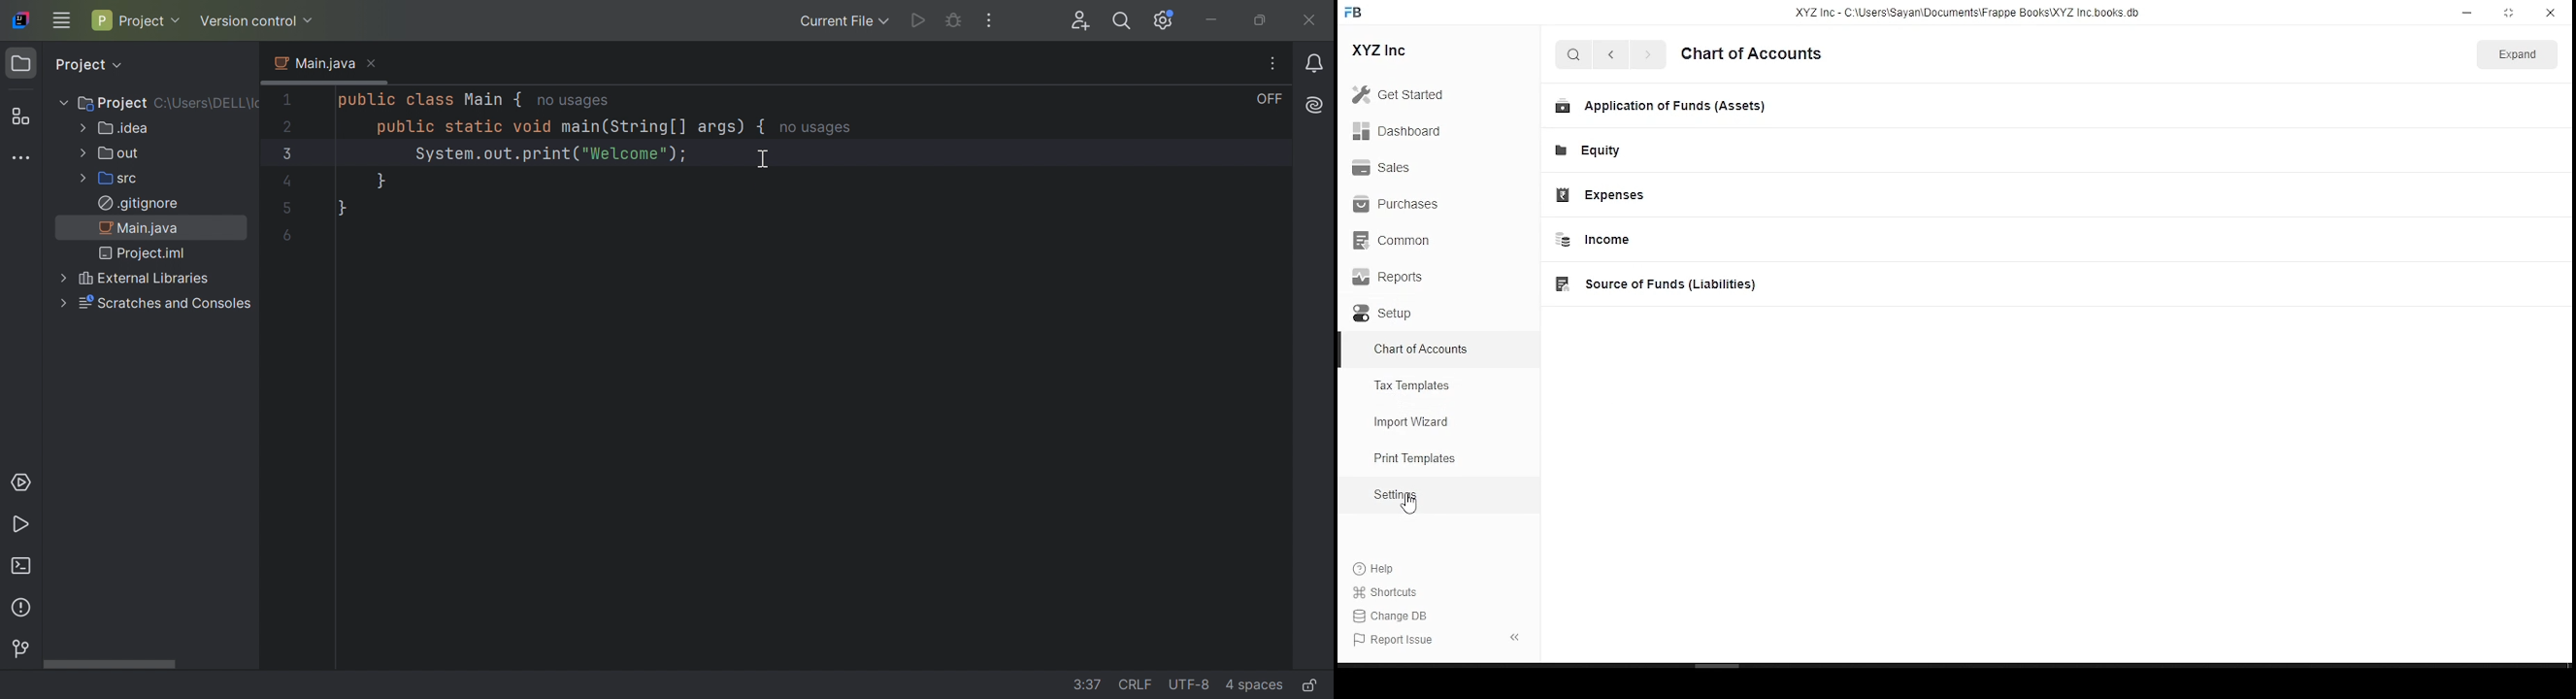 This screenshot has height=700, width=2576. Describe the element at coordinates (287, 236) in the screenshot. I see `6` at that location.